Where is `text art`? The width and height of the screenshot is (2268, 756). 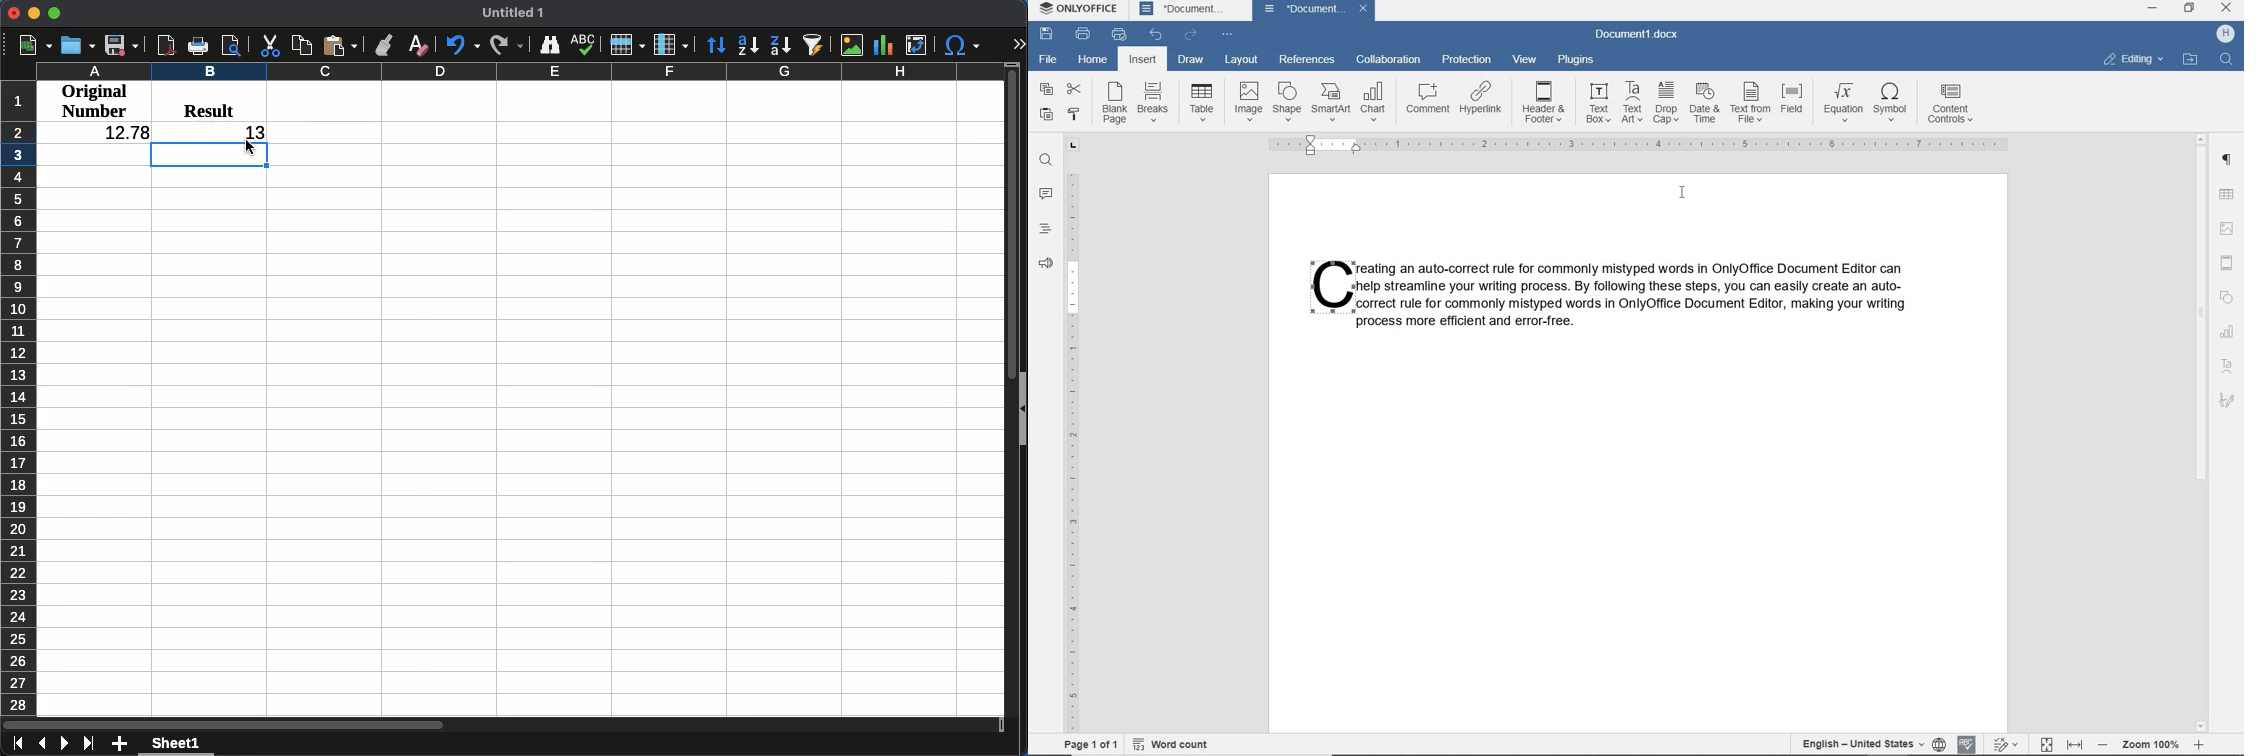 text art is located at coordinates (2229, 366).